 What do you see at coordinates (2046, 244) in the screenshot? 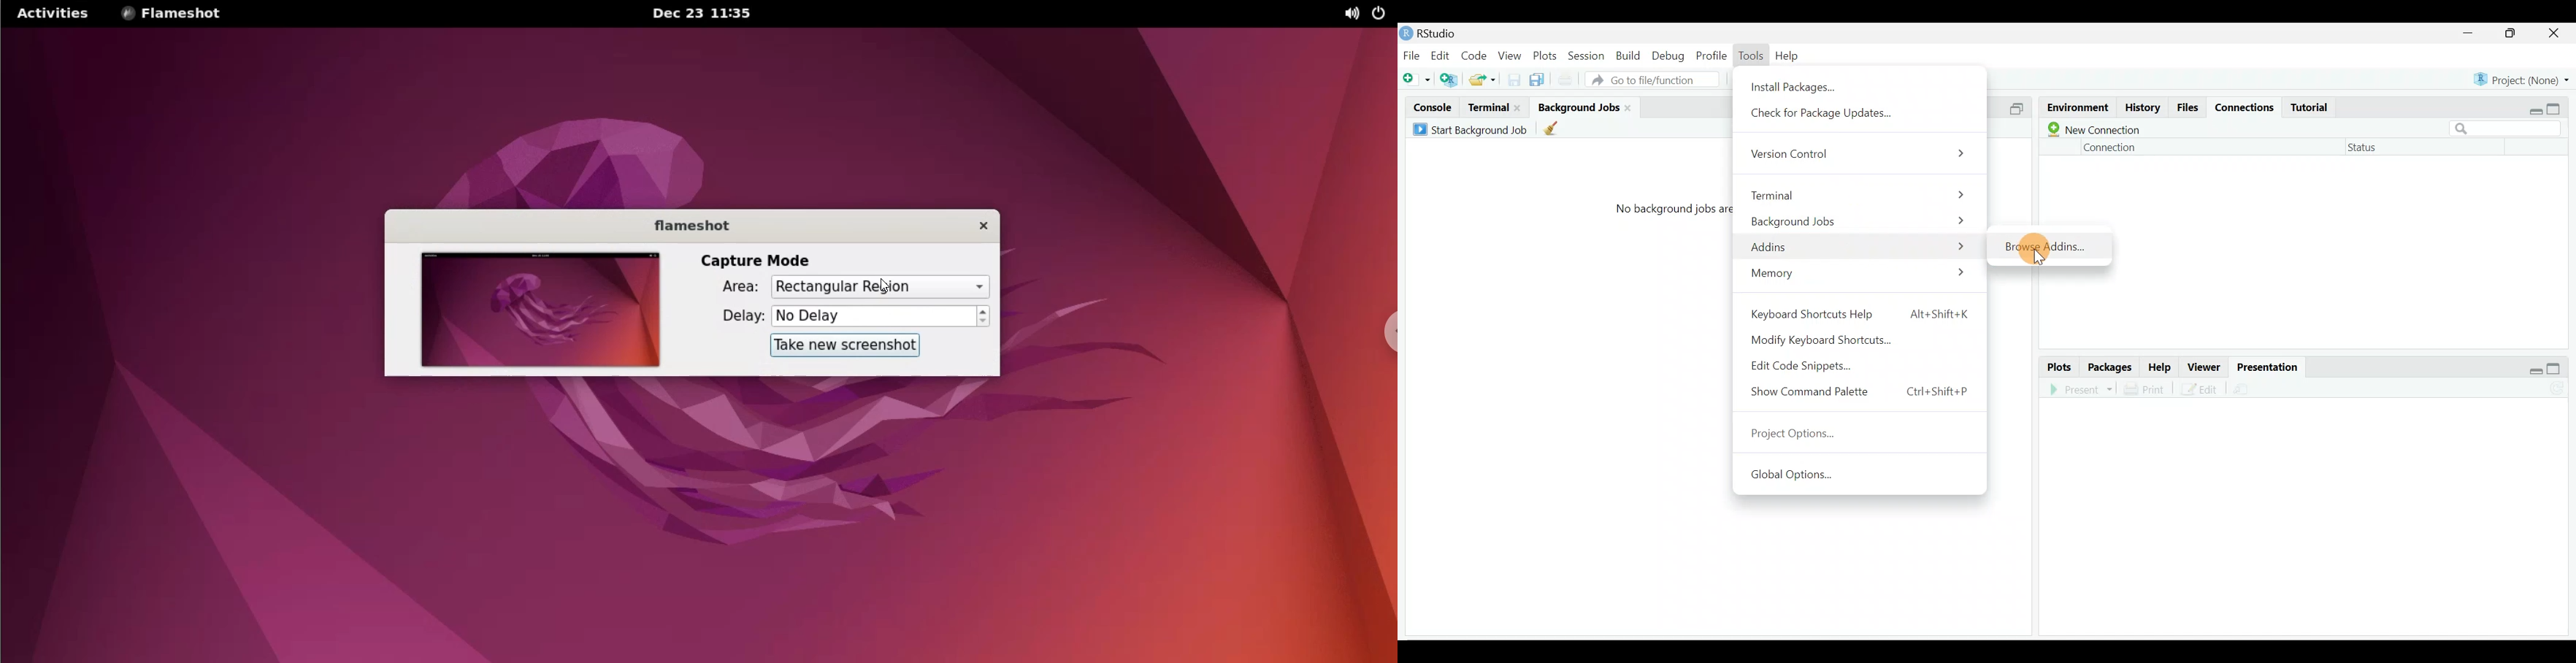
I see `Bring Addins.` at bounding box center [2046, 244].